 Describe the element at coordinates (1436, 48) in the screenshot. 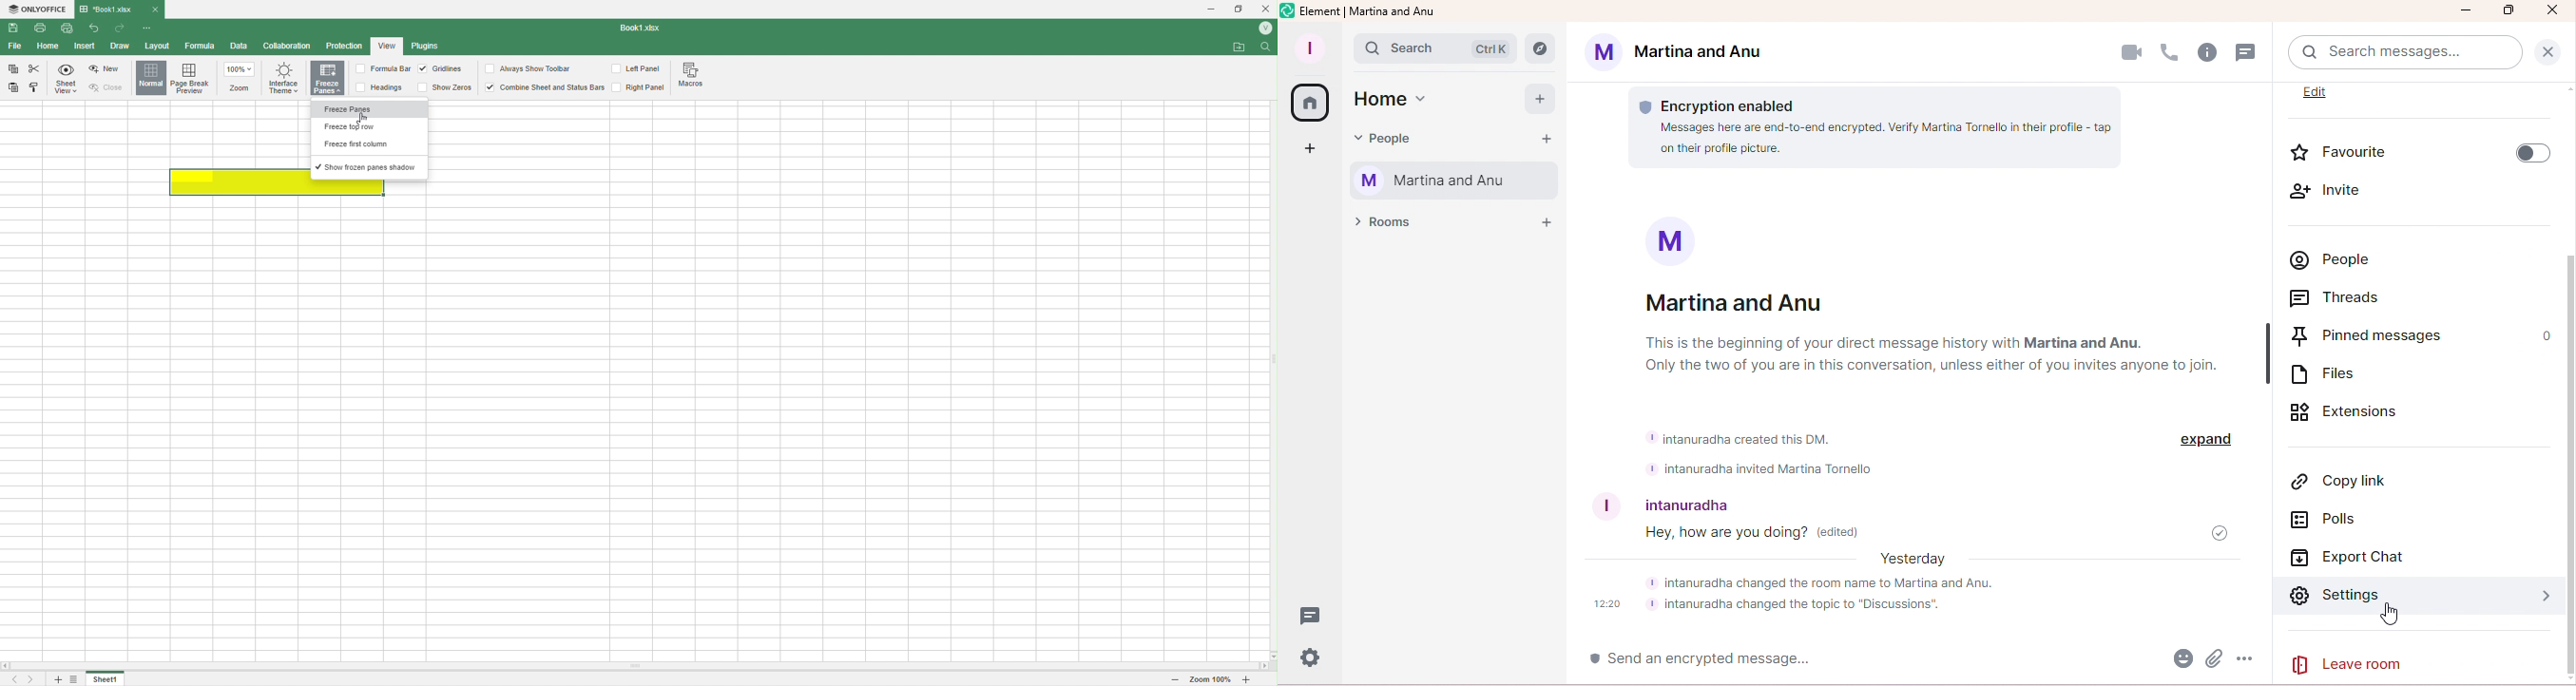

I see `Search bar` at that location.